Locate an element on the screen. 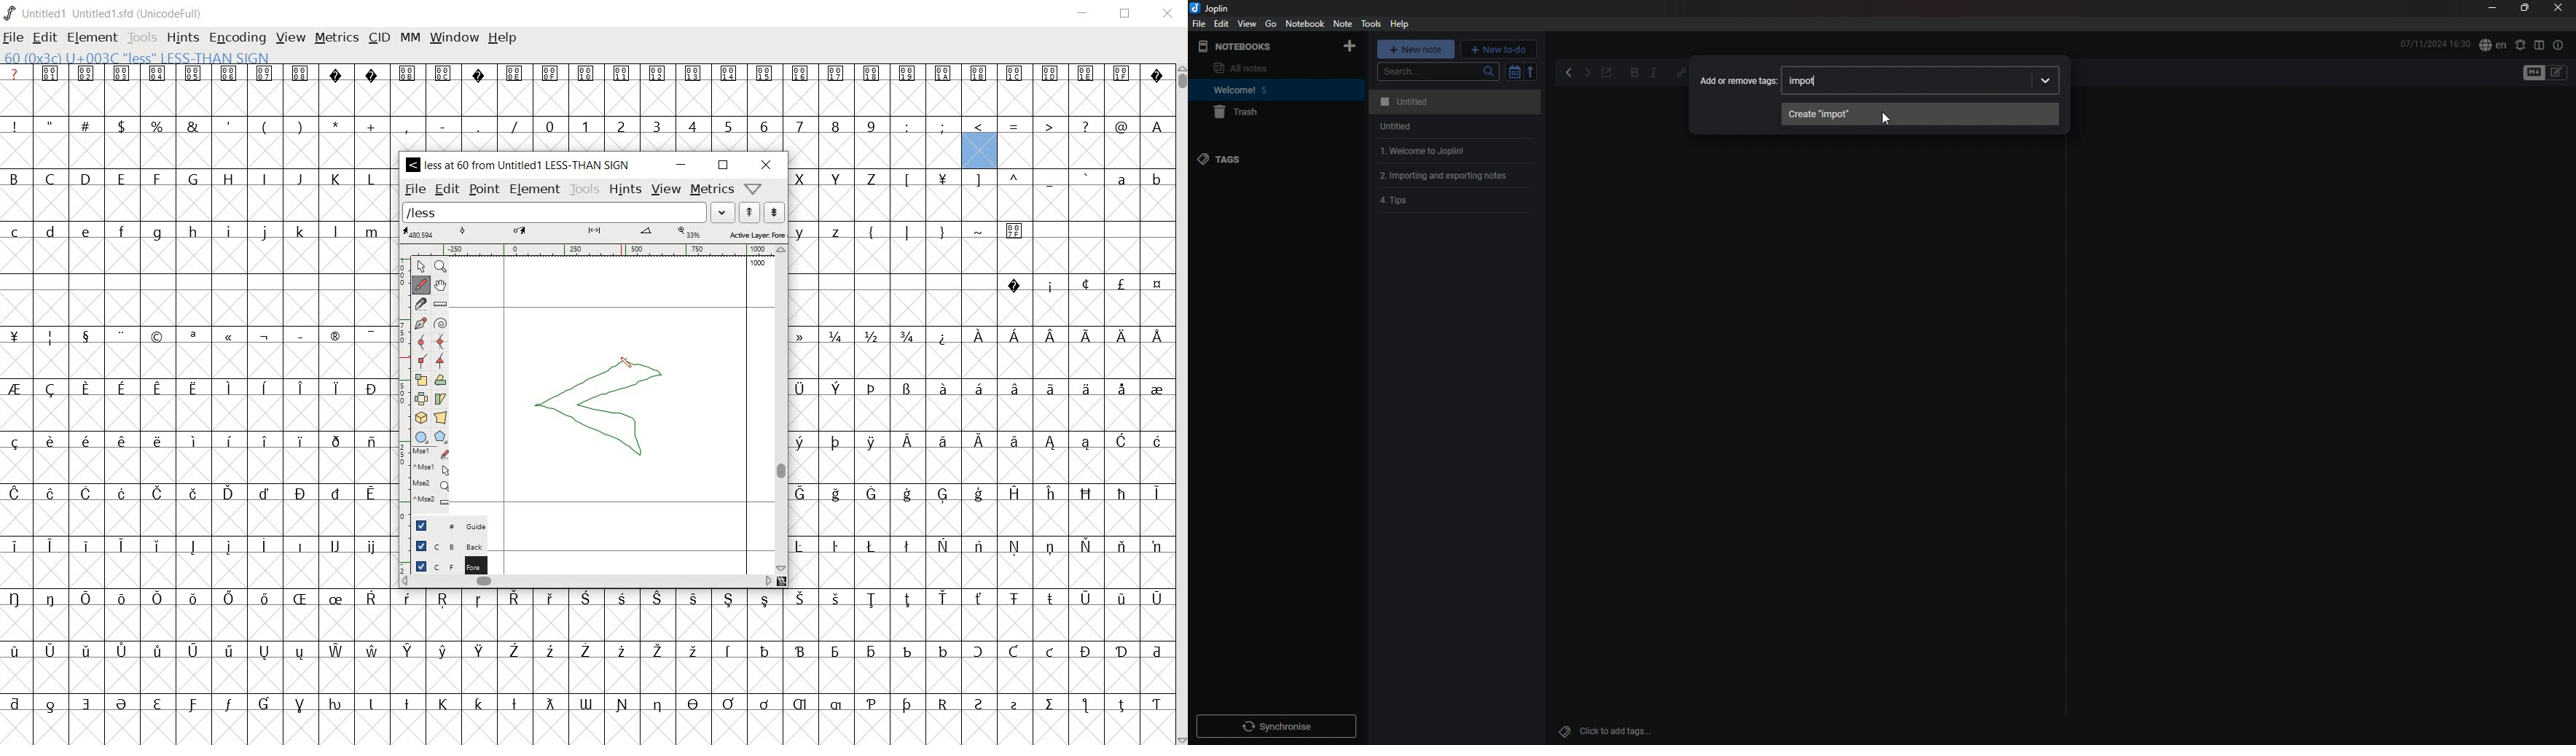 This screenshot has height=756, width=2576.  is located at coordinates (1155, 125).